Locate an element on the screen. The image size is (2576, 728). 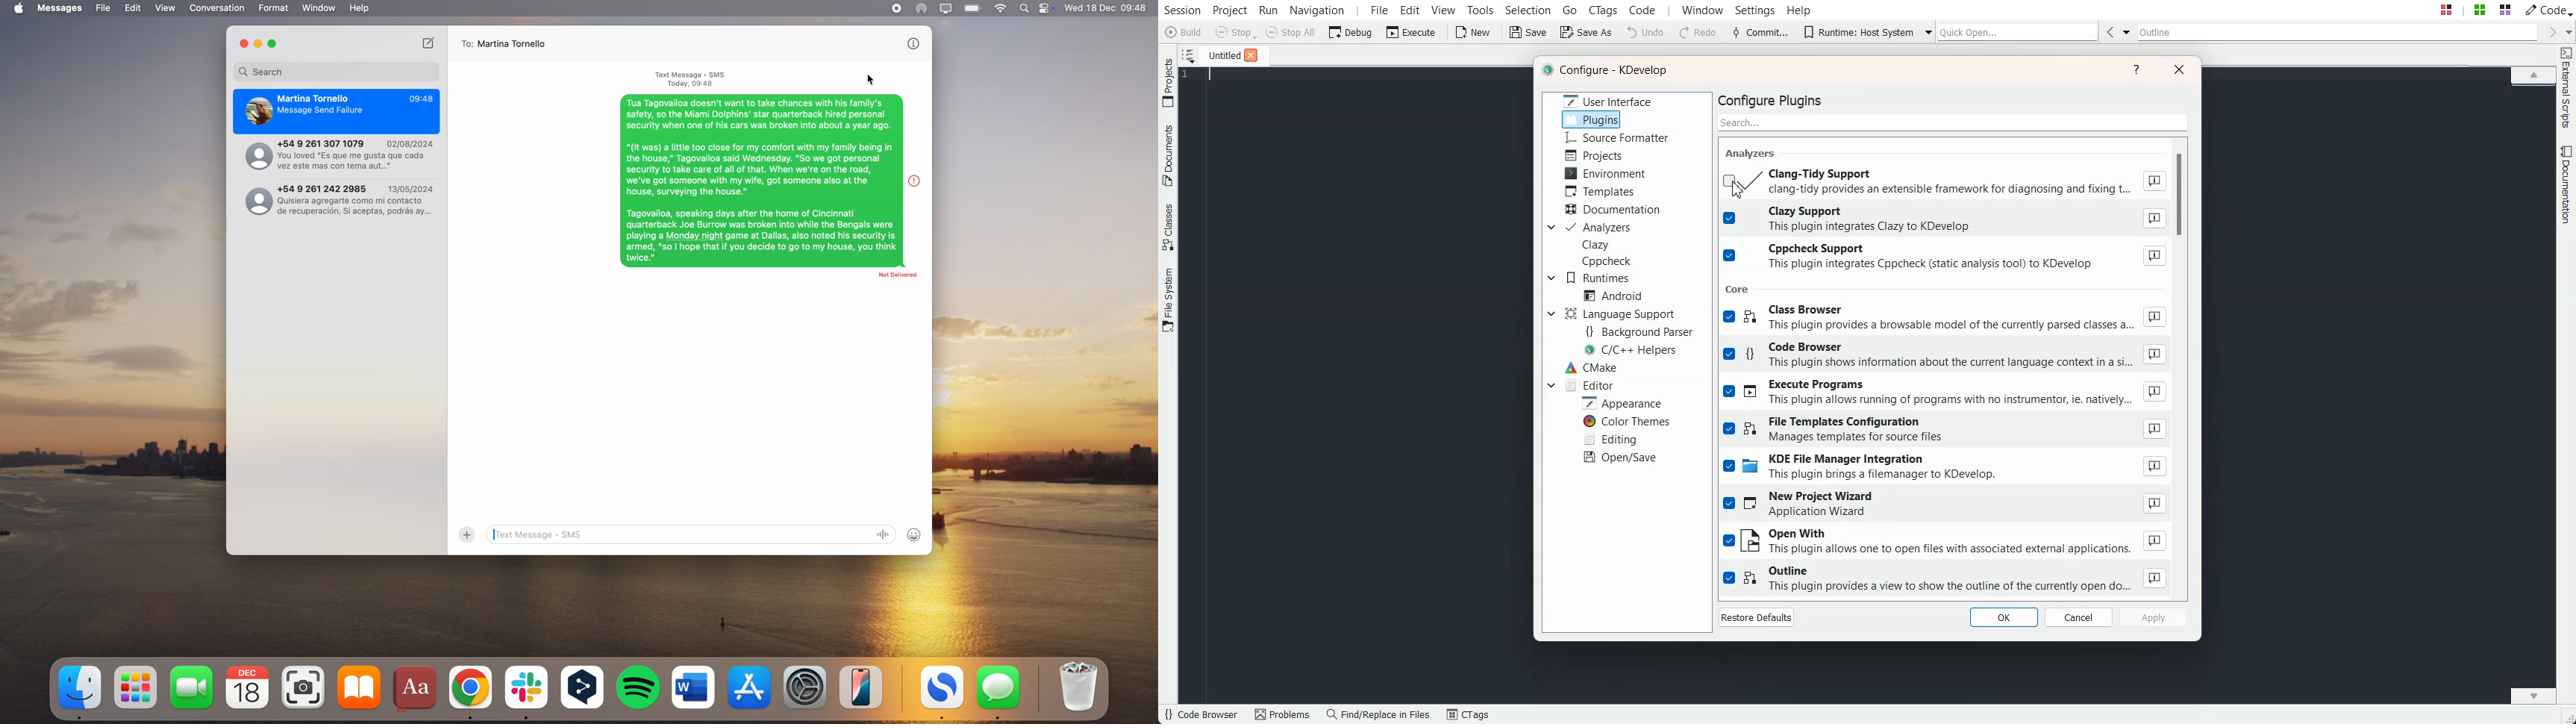
search bar is located at coordinates (336, 71).